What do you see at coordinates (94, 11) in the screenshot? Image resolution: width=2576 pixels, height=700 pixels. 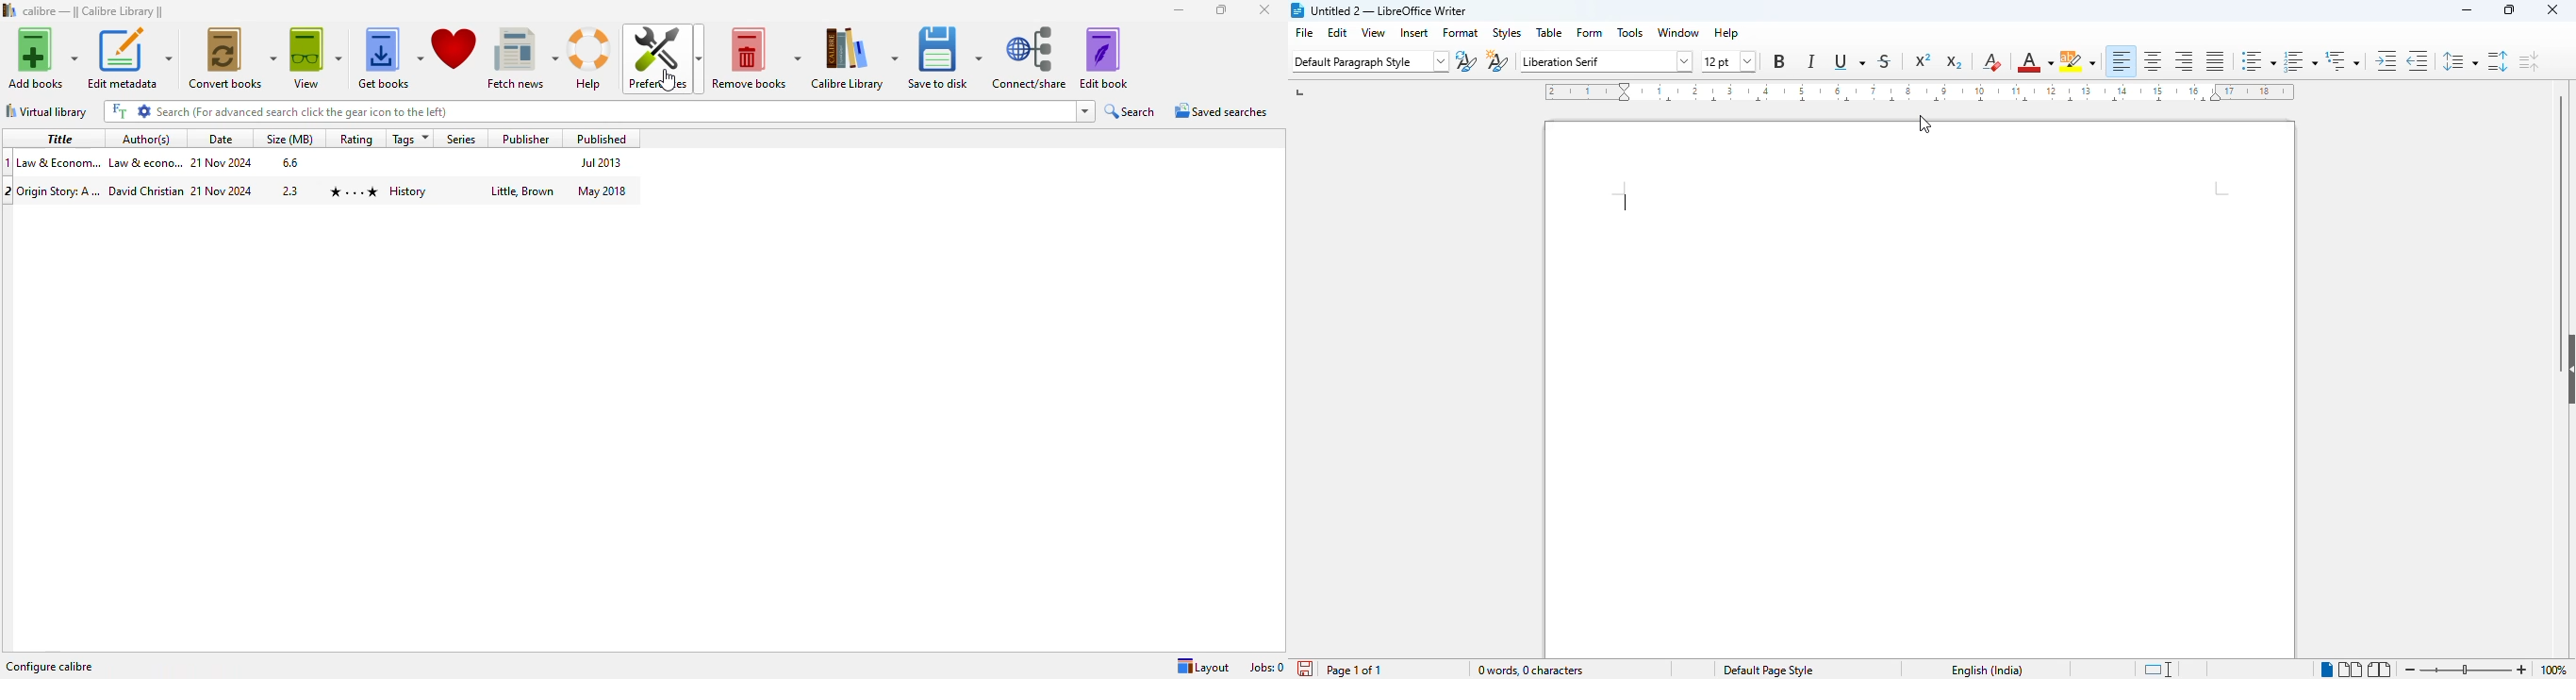 I see `calibre library` at bounding box center [94, 11].